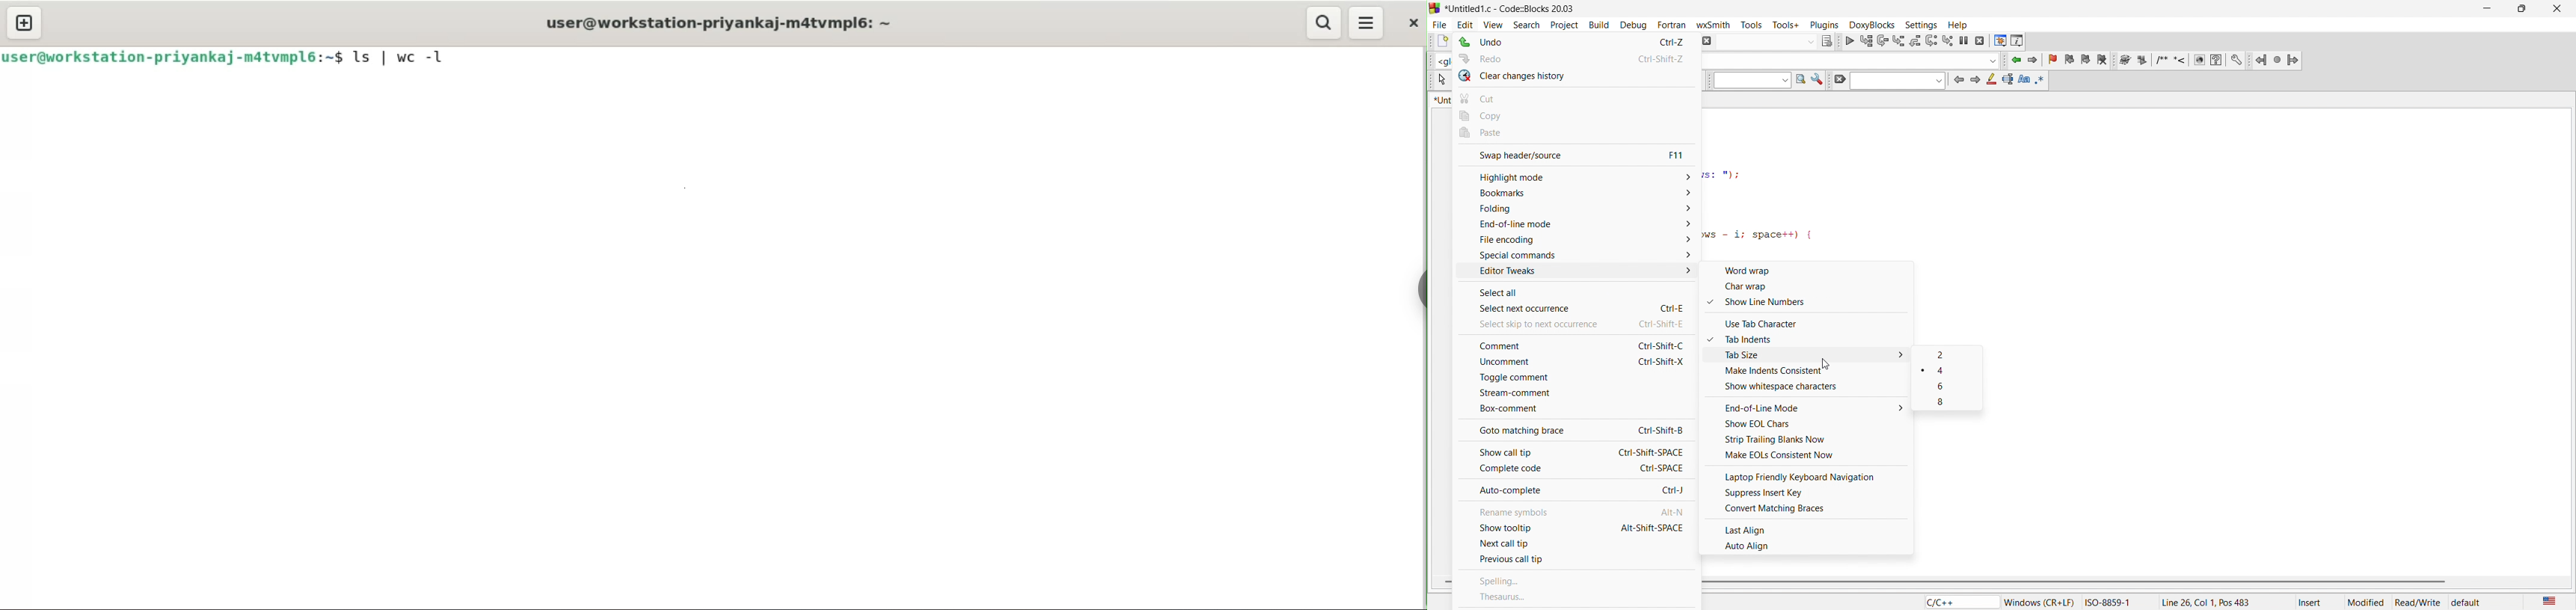  I want to click on project, so click(1564, 23).